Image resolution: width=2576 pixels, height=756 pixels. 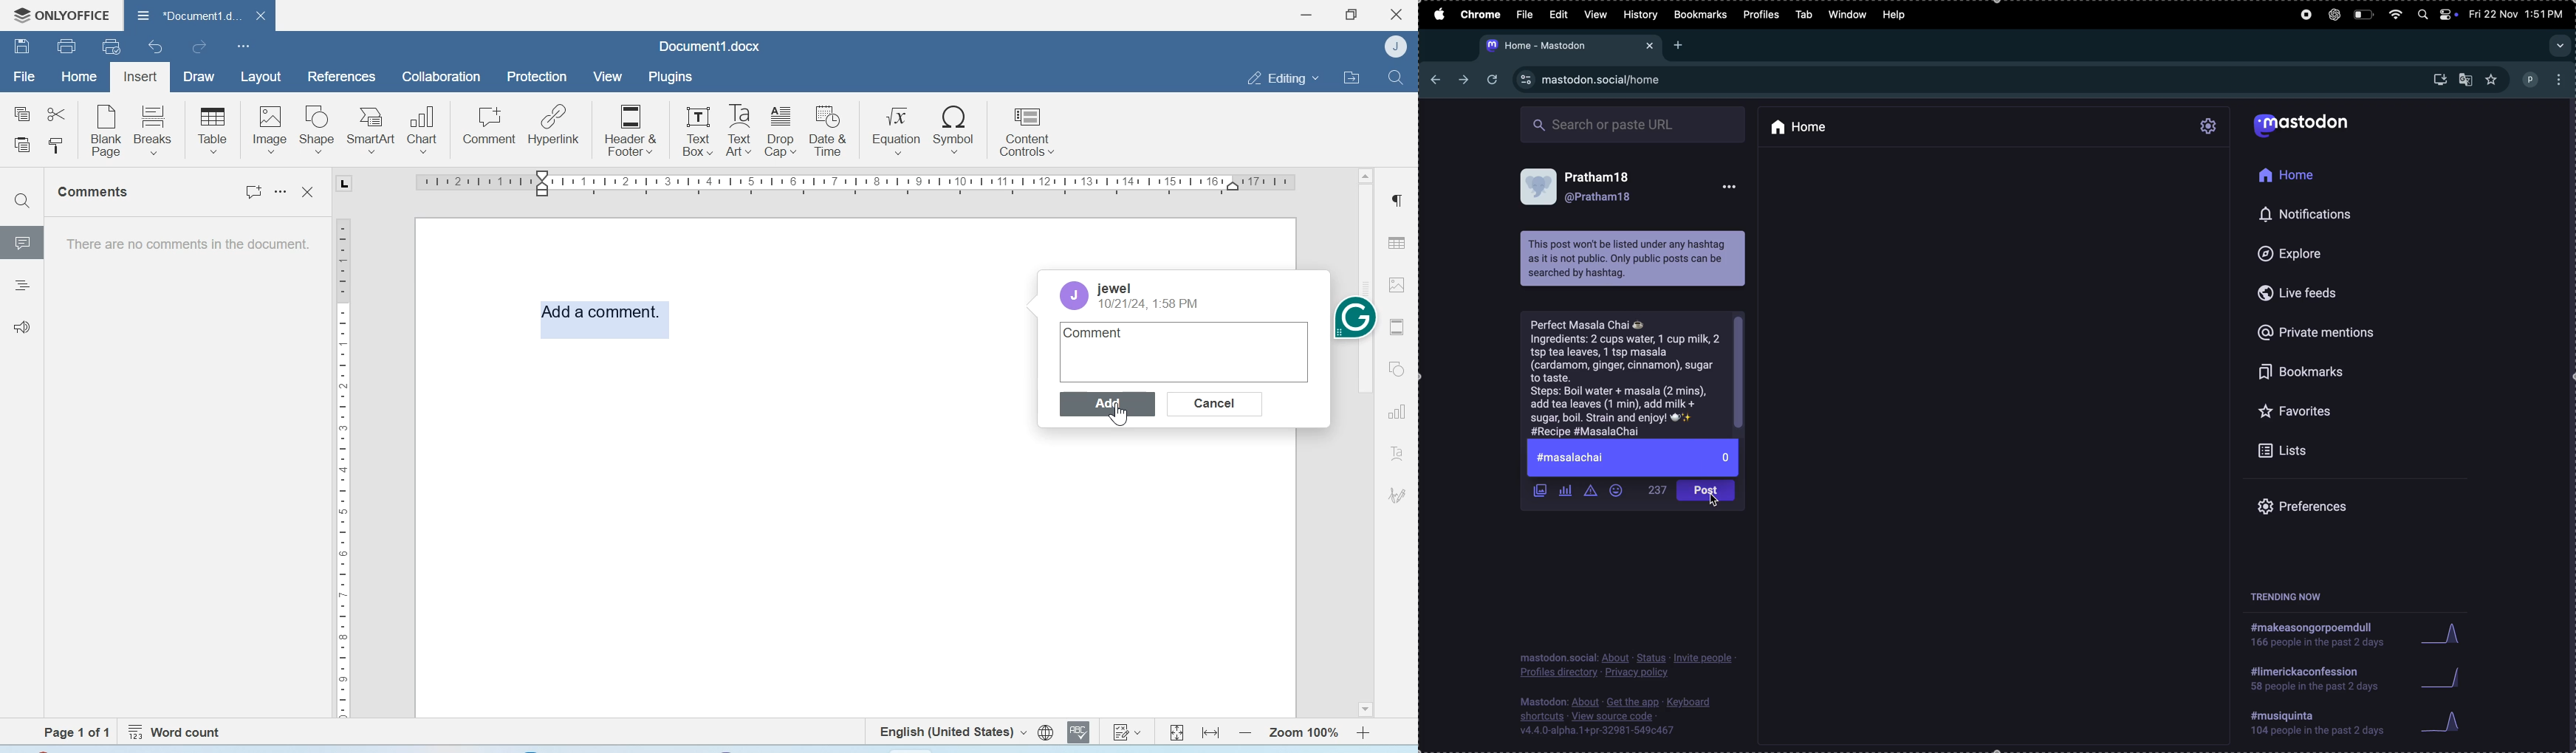 What do you see at coordinates (2440, 723) in the screenshot?
I see `graphs` at bounding box center [2440, 723].